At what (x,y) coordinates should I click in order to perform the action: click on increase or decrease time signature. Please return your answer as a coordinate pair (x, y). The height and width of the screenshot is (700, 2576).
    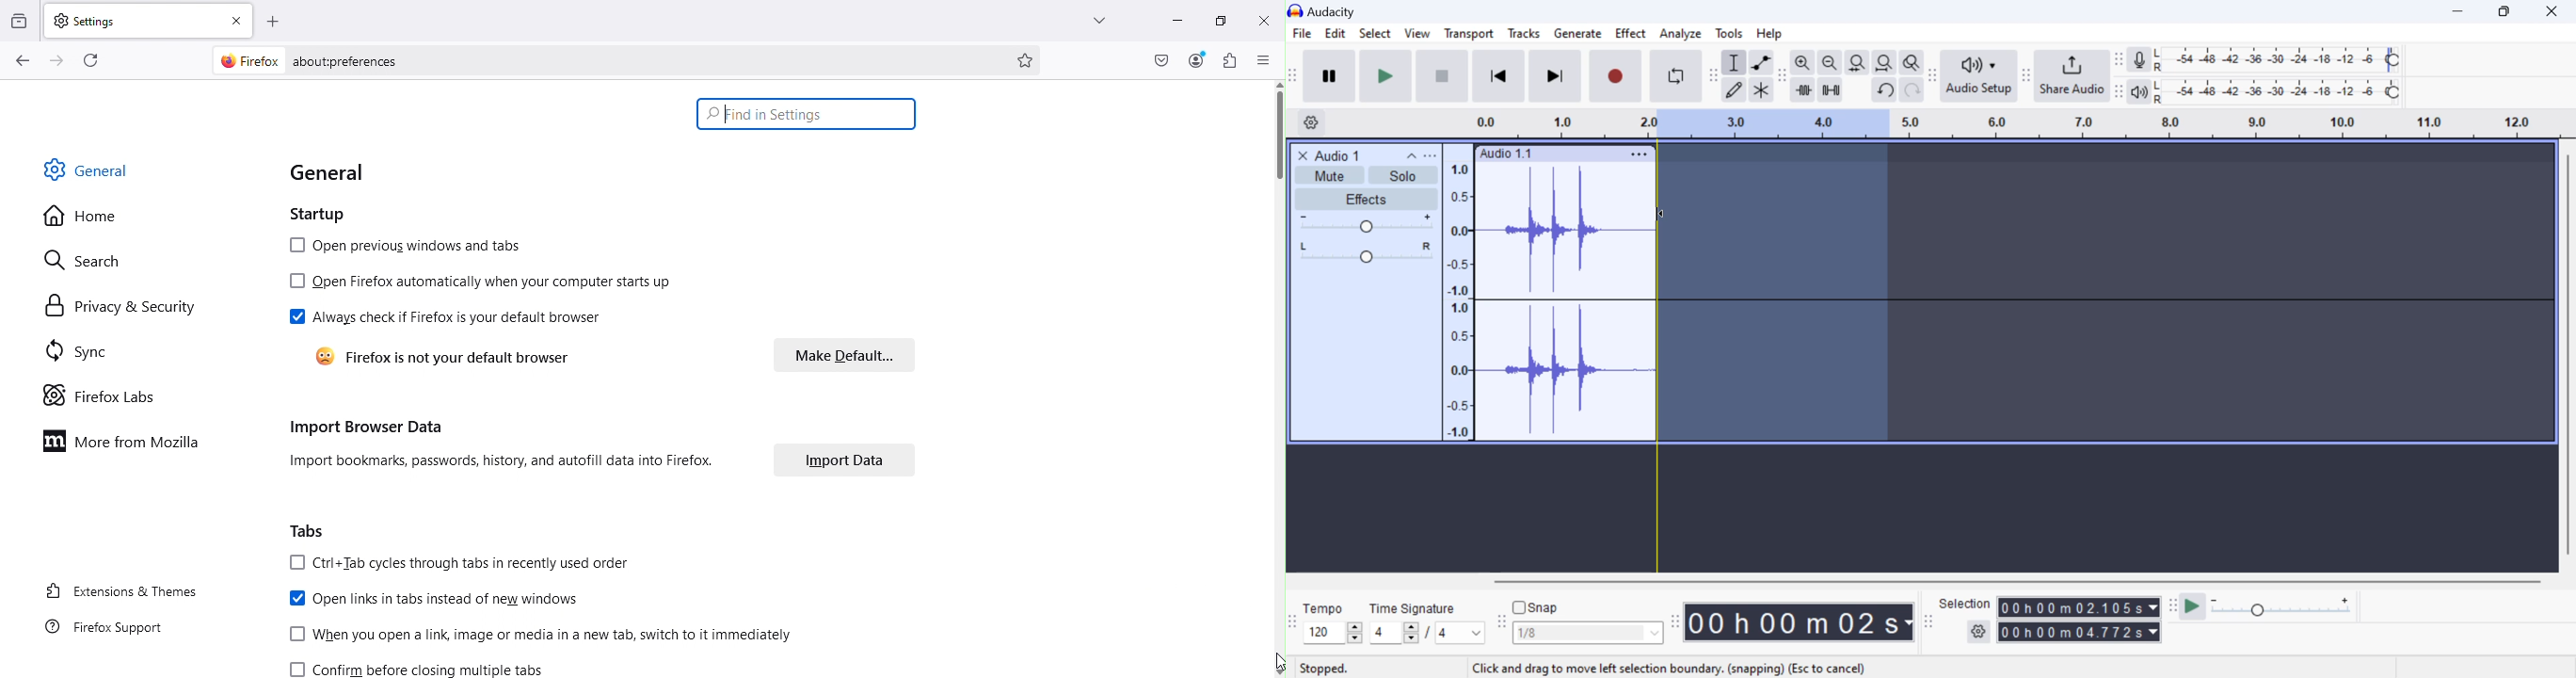
    Looking at the image, I should click on (1394, 633).